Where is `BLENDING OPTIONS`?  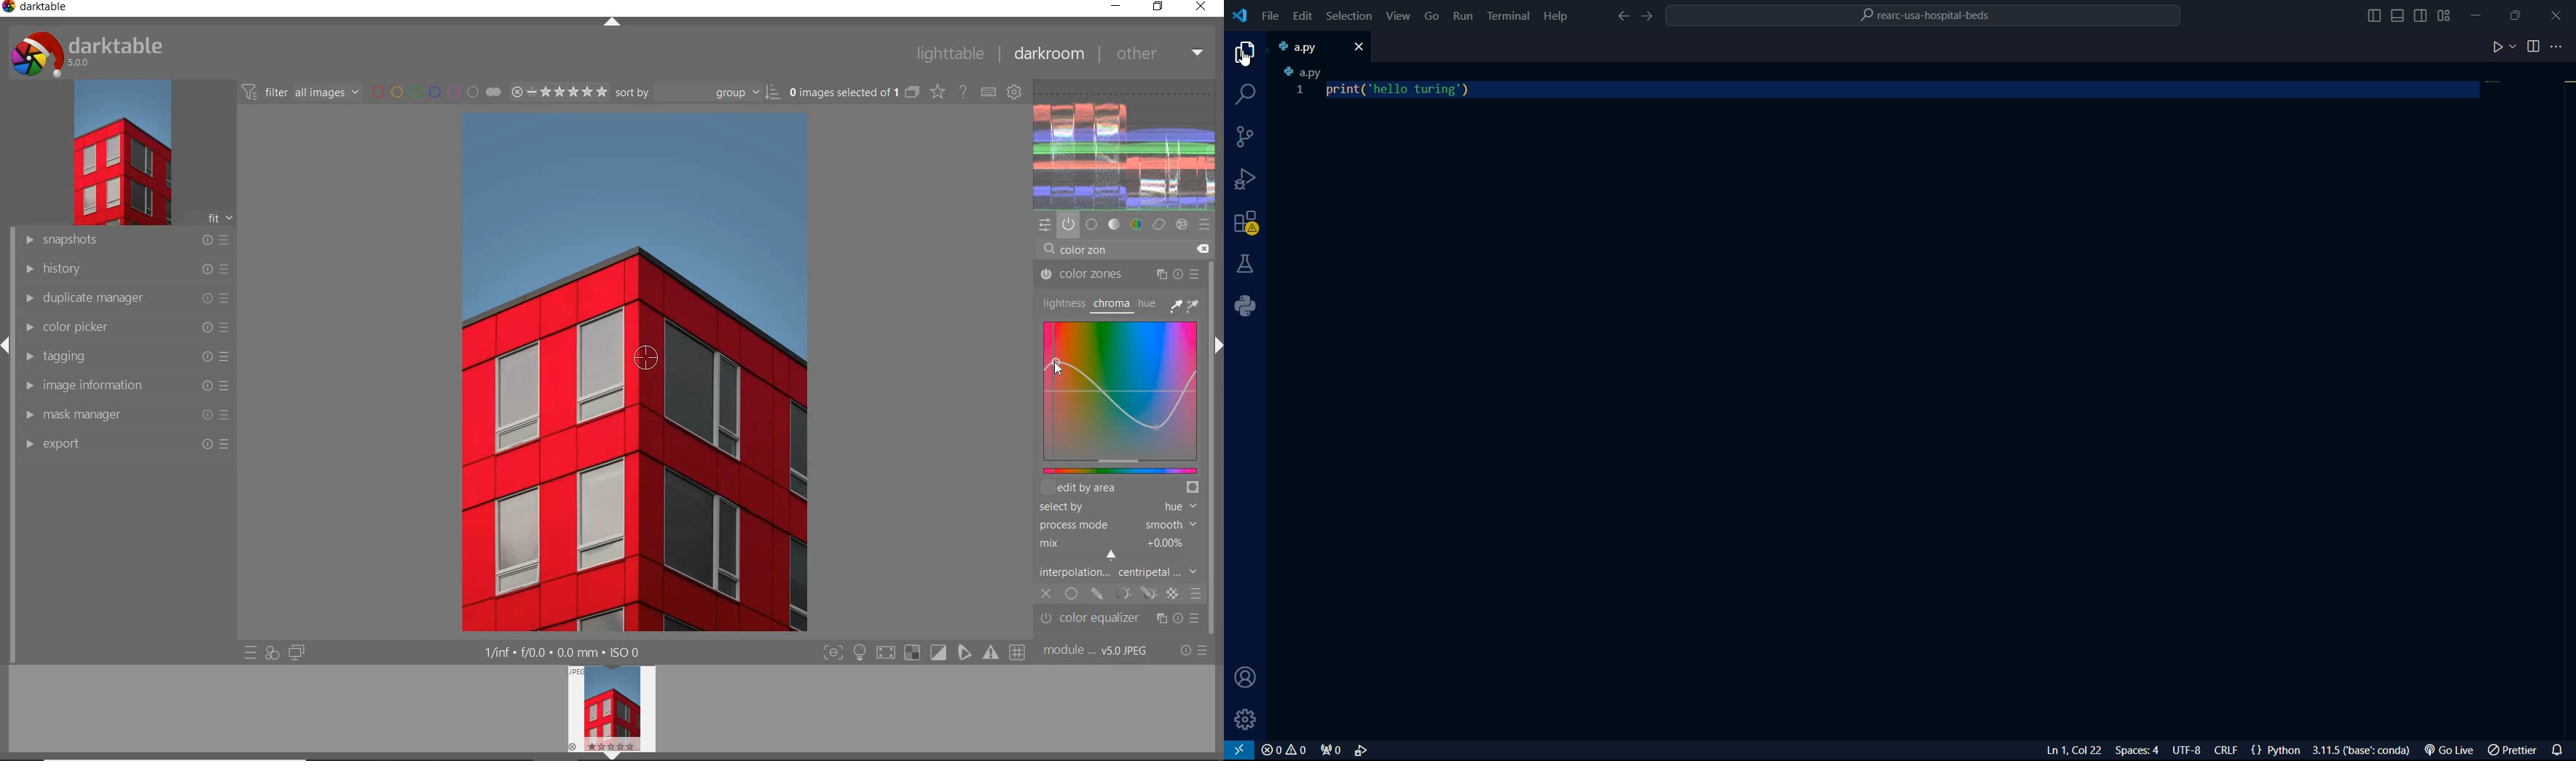 BLENDING OPTIONS is located at coordinates (1196, 593).